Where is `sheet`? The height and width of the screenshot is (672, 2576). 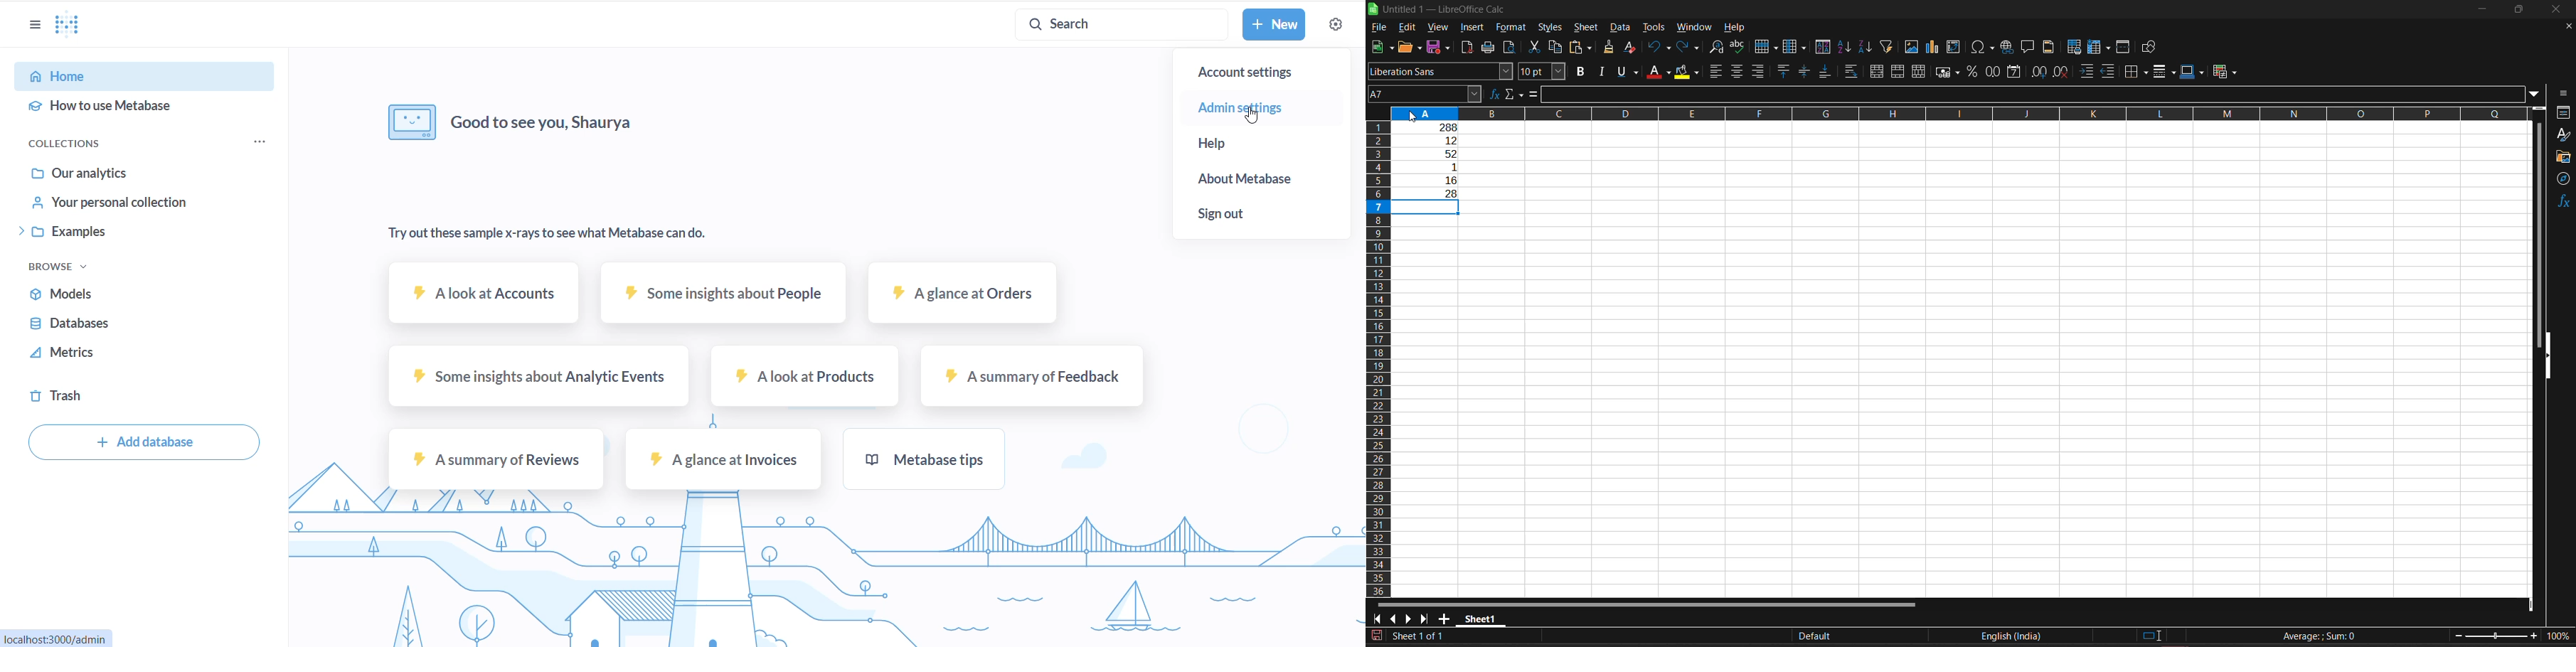
sheet is located at coordinates (1588, 28).